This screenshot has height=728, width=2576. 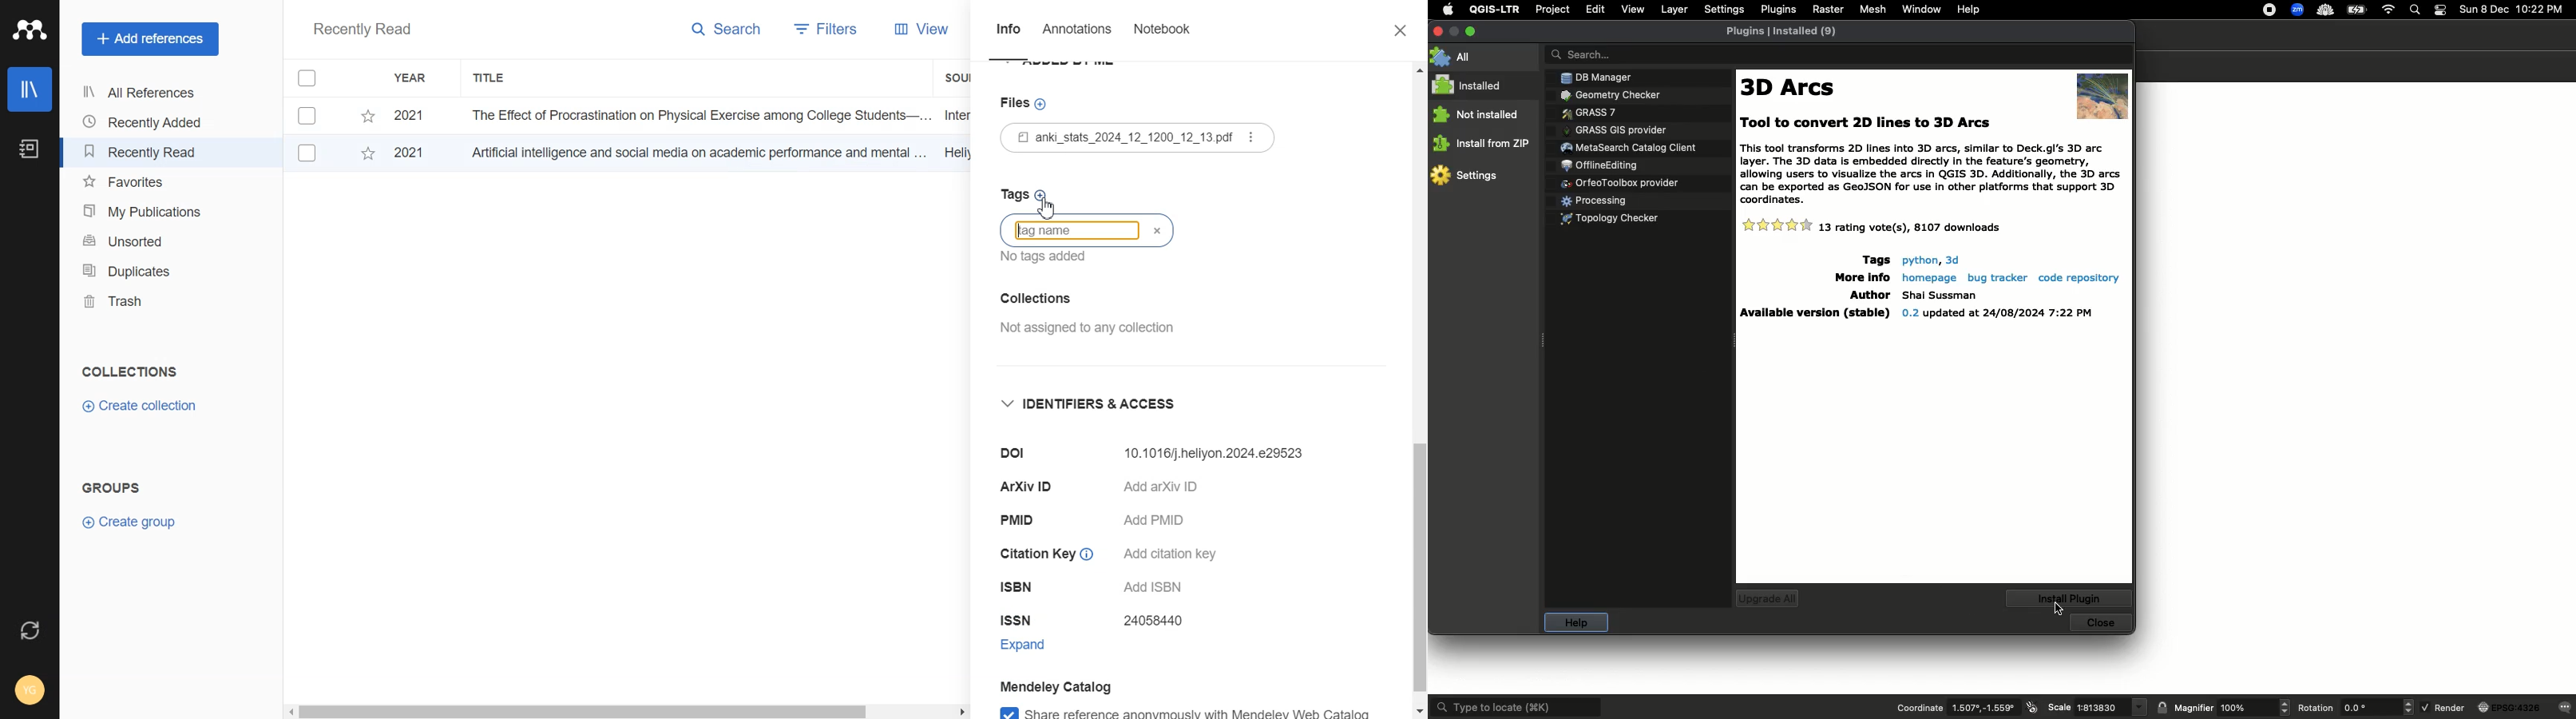 I want to click on Checkbox, so click(x=310, y=115).